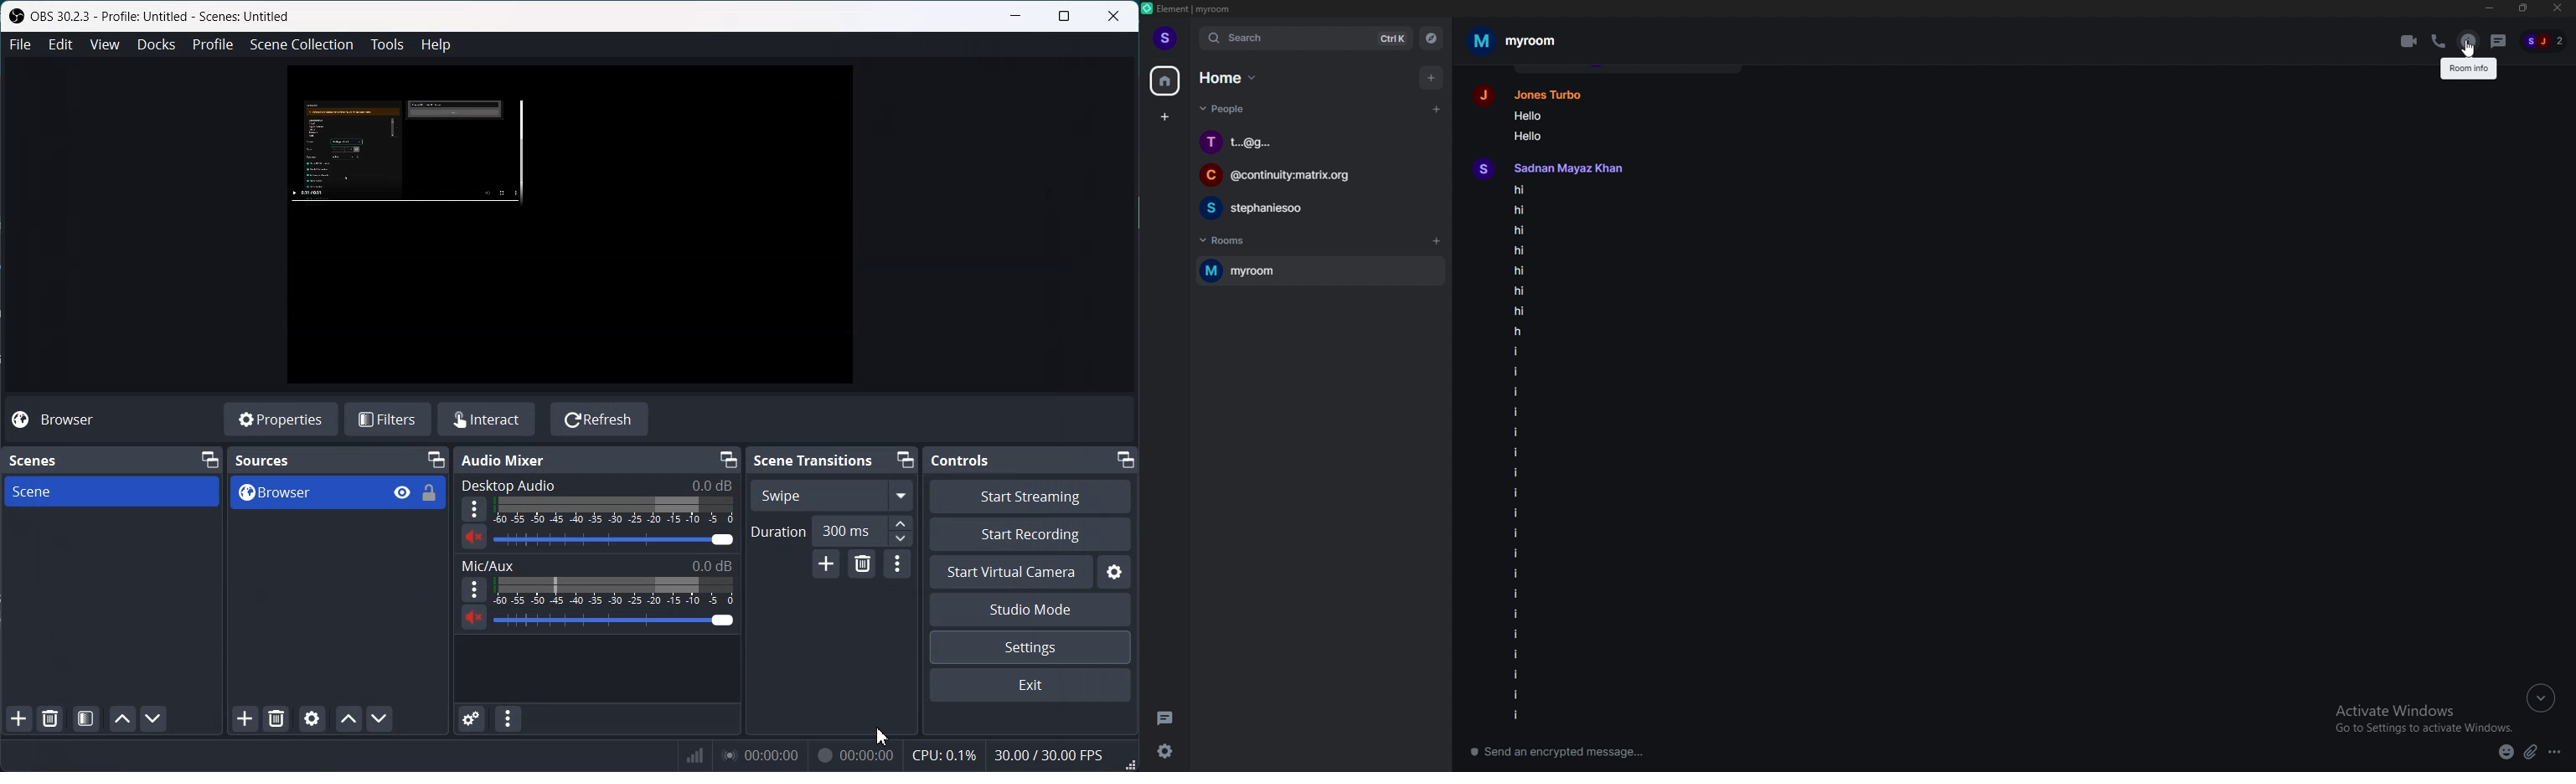 Image resolution: width=2576 pixels, height=784 pixels. Describe the element at coordinates (33, 461) in the screenshot. I see `Scenes` at that location.